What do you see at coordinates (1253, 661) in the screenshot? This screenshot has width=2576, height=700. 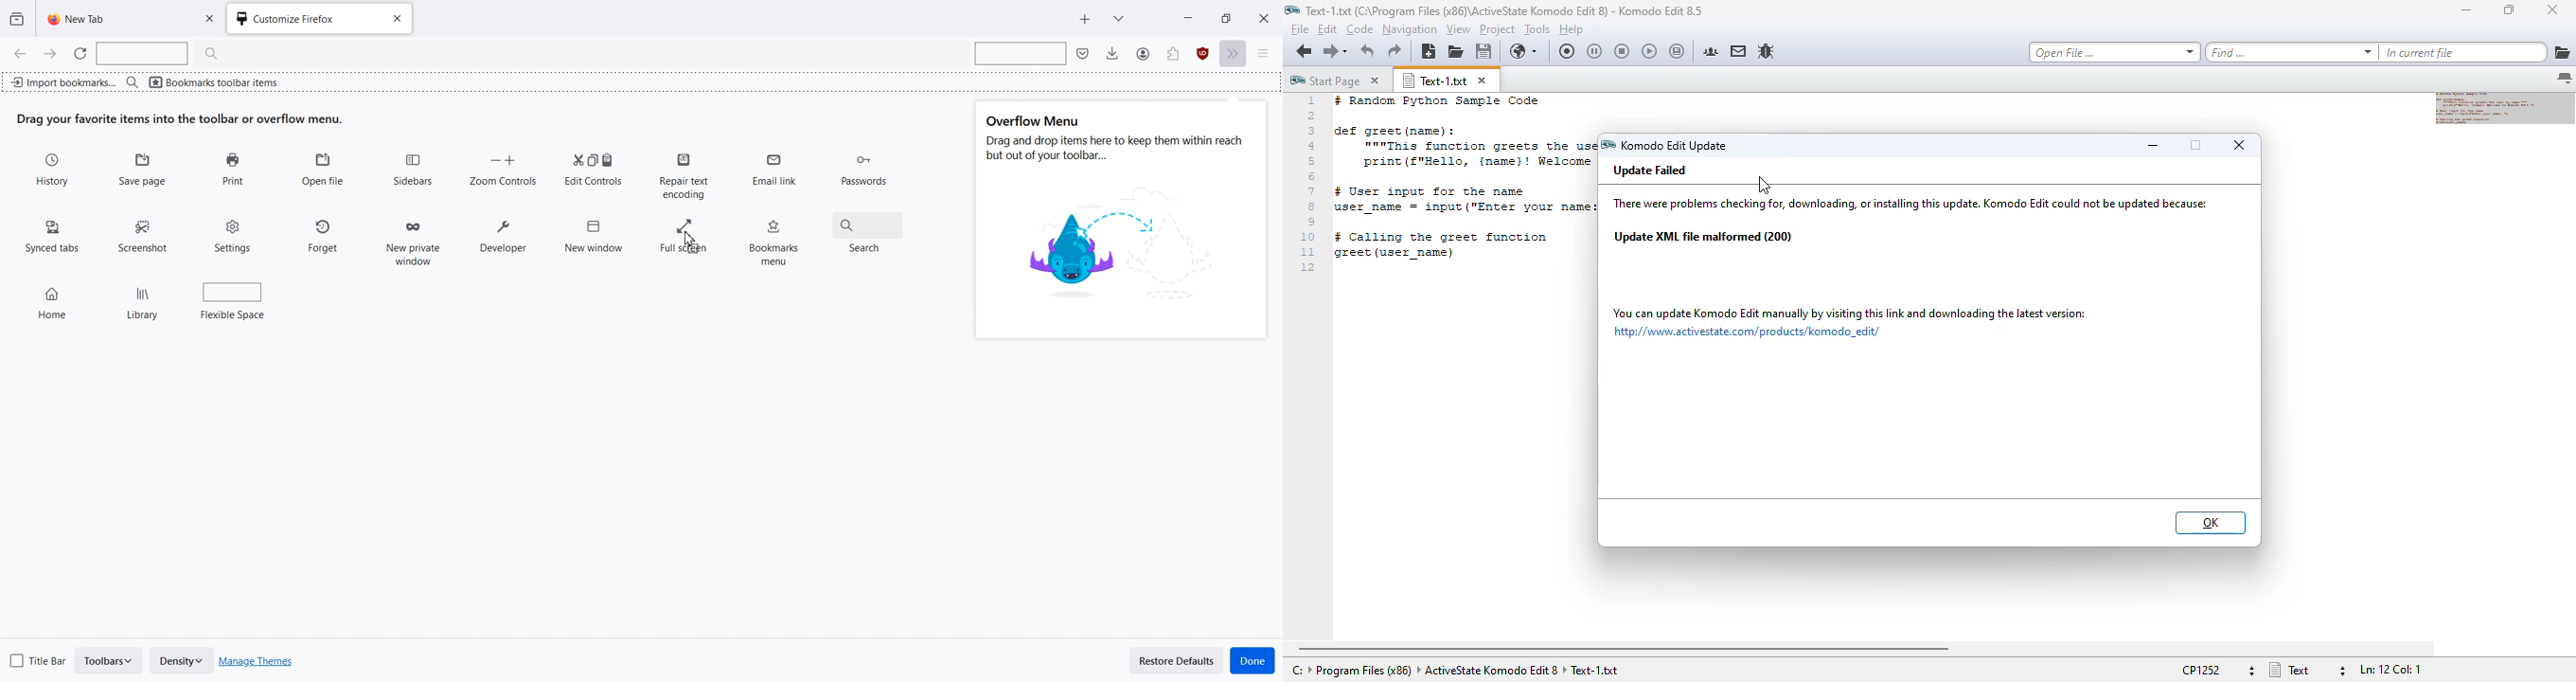 I see `Done` at bounding box center [1253, 661].